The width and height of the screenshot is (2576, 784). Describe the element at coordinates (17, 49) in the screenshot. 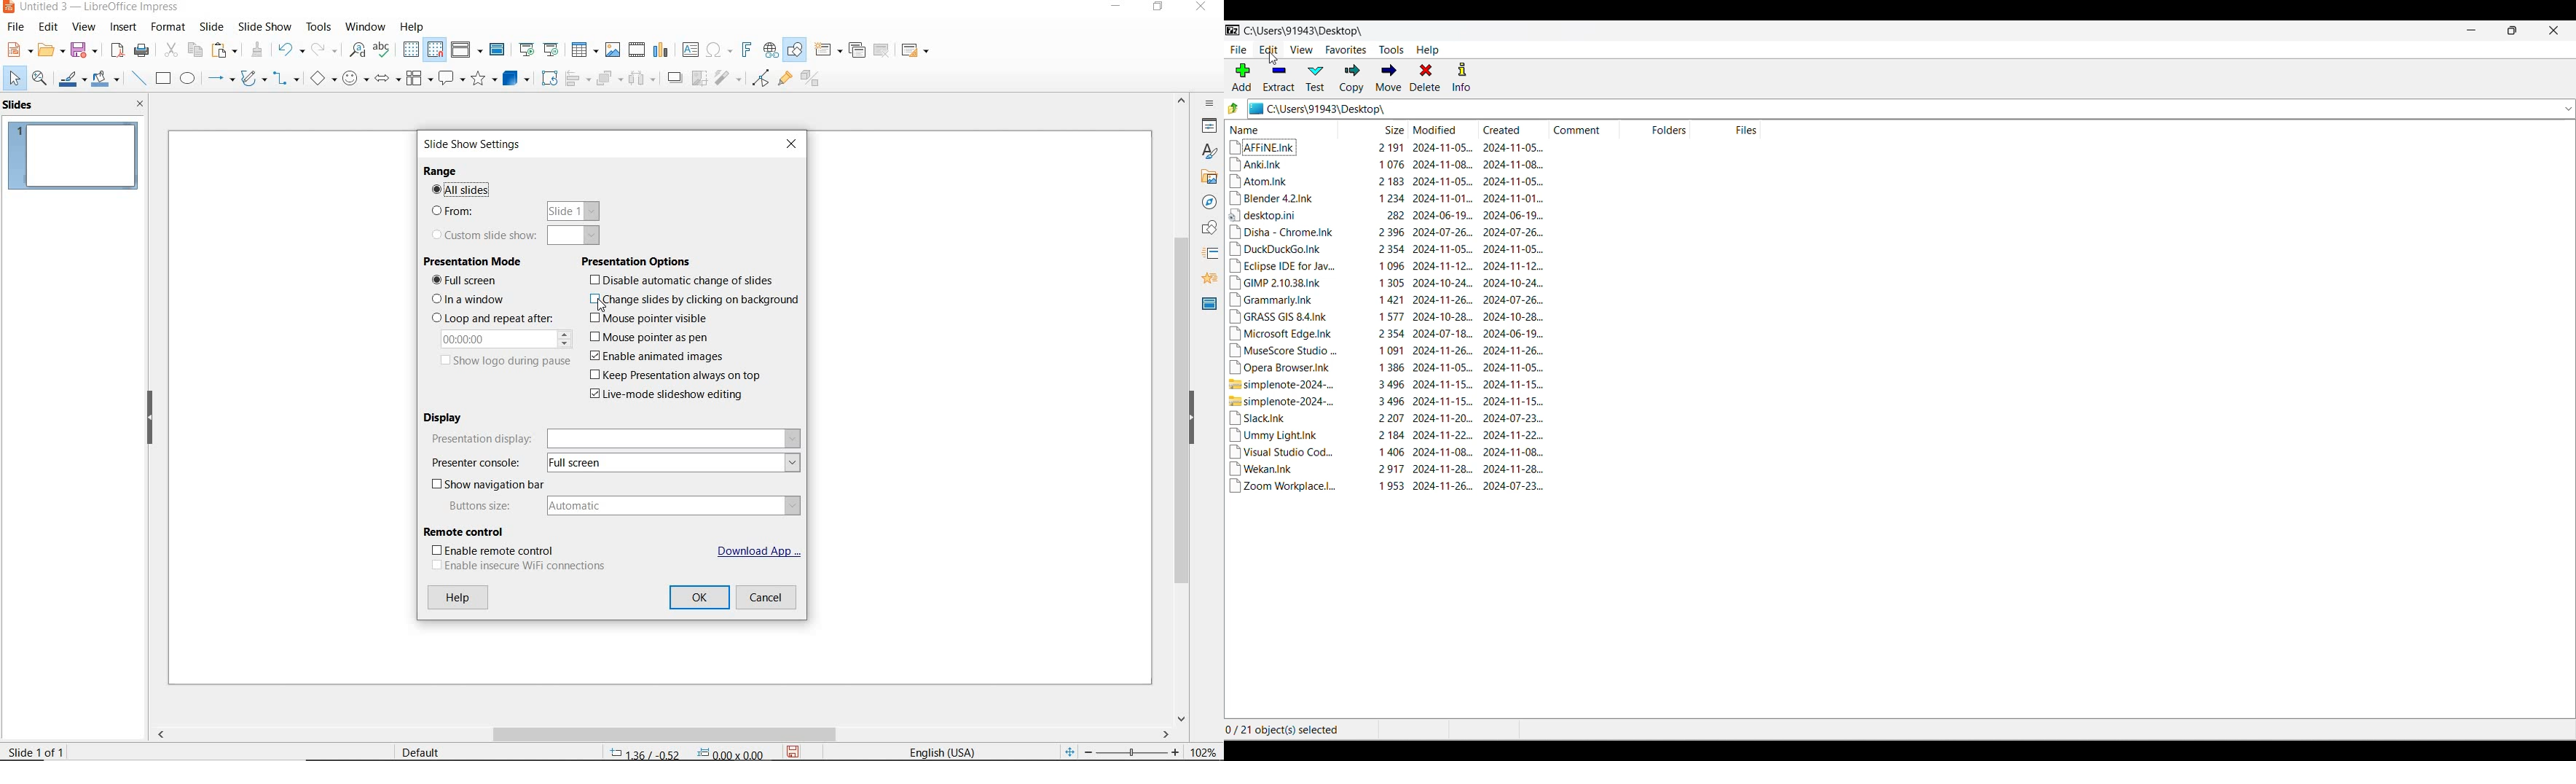

I see `NEW` at that location.